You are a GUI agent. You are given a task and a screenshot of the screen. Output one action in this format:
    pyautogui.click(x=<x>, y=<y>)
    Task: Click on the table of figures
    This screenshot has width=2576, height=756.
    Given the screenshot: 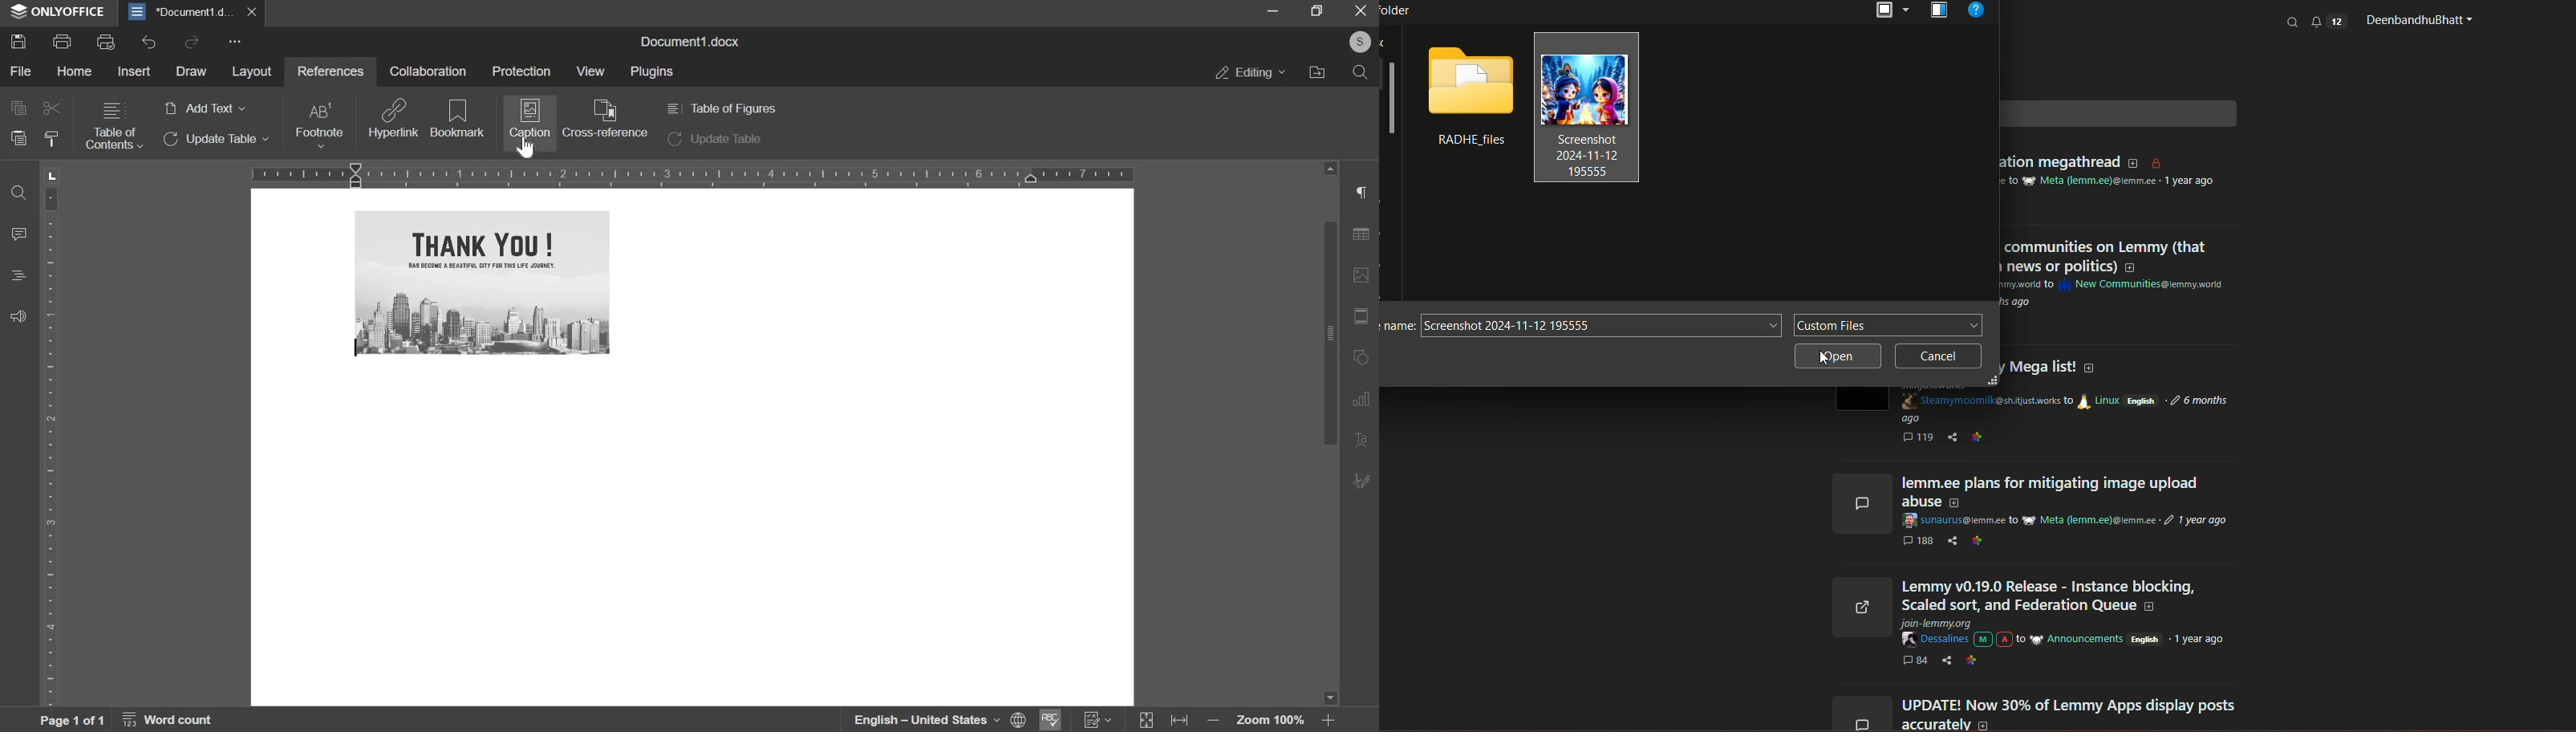 What is the action you would take?
    pyautogui.click(x=720, y=108)
    